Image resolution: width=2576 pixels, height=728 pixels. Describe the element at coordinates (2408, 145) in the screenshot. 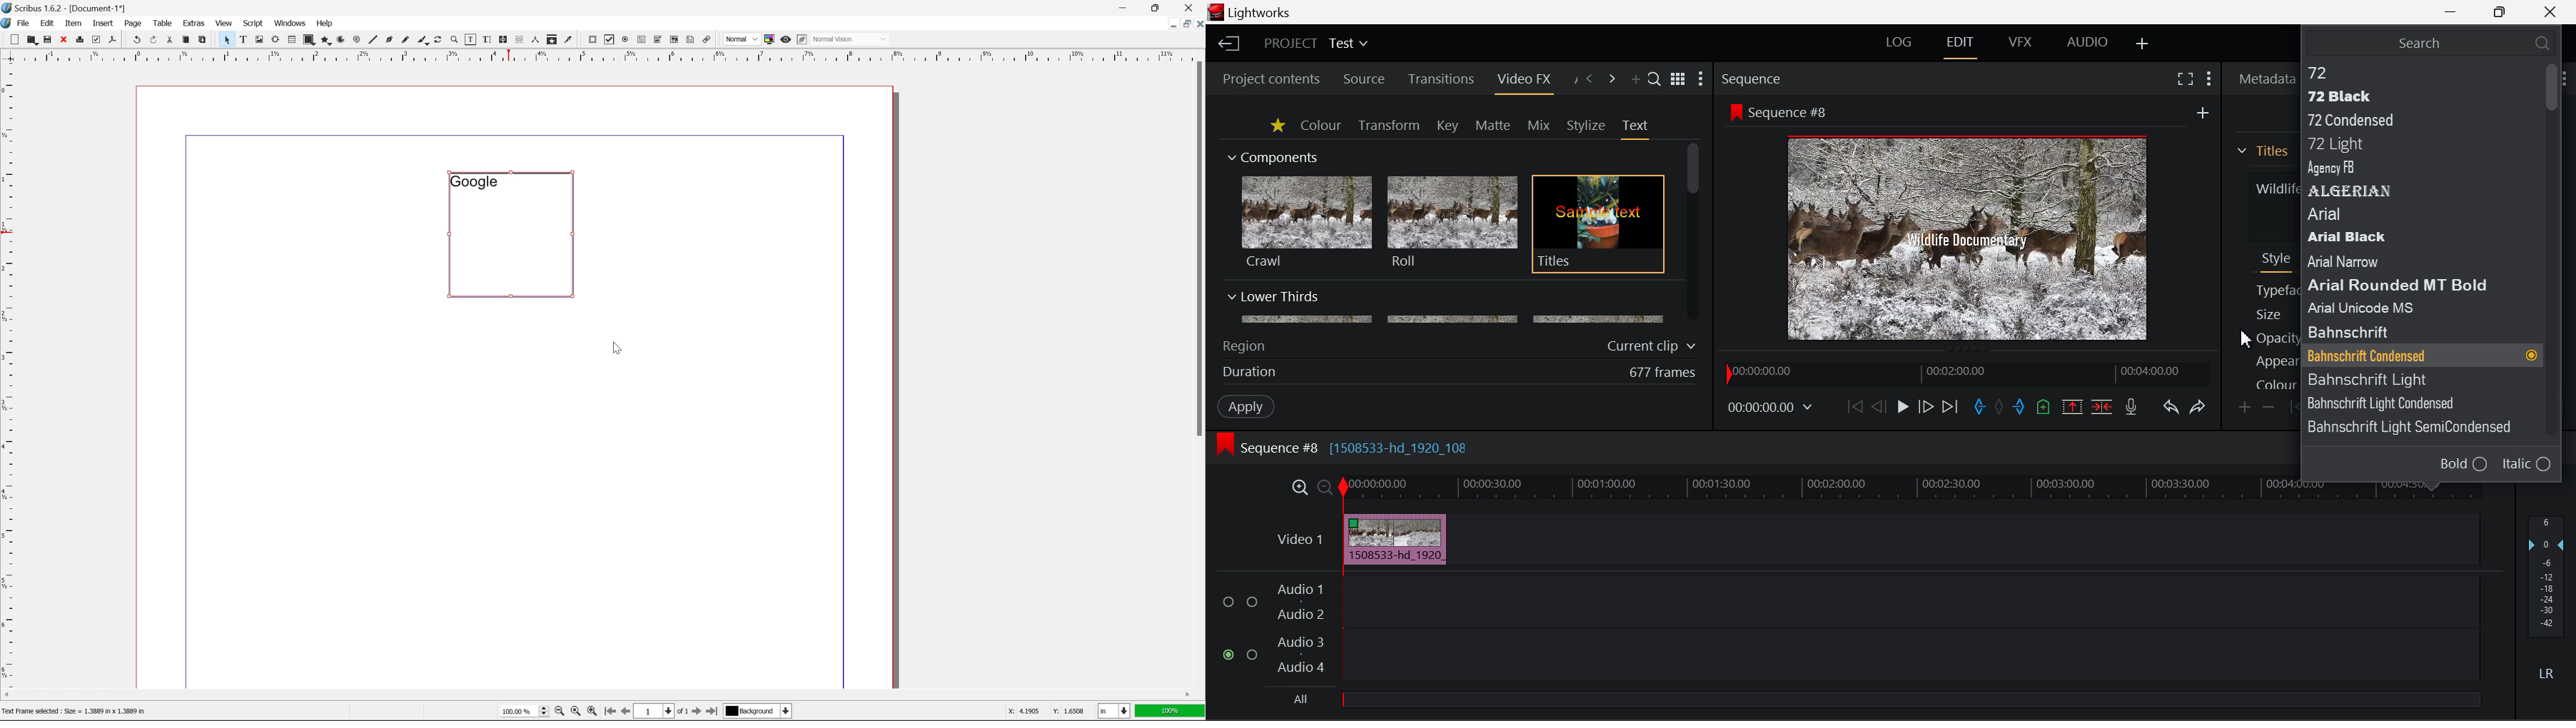

I see `72 Light` at that location.